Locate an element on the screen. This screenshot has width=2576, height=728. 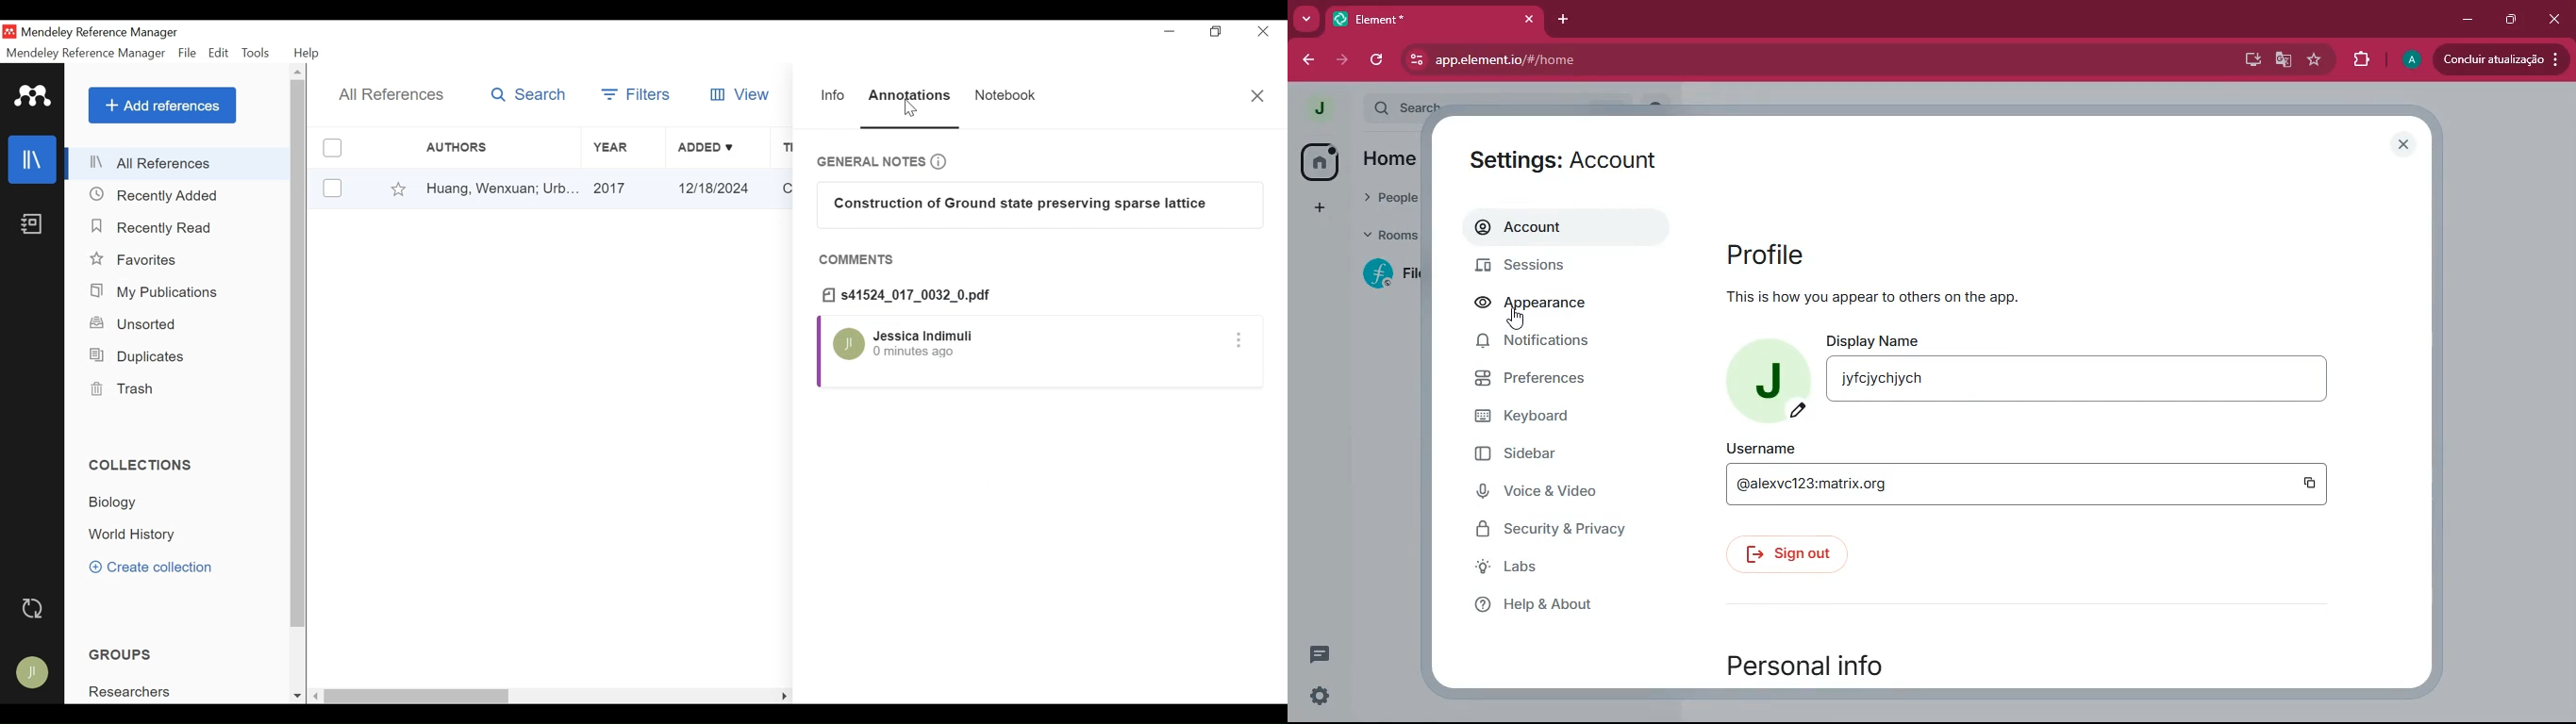
Sync is located at coordinates (37, 608).